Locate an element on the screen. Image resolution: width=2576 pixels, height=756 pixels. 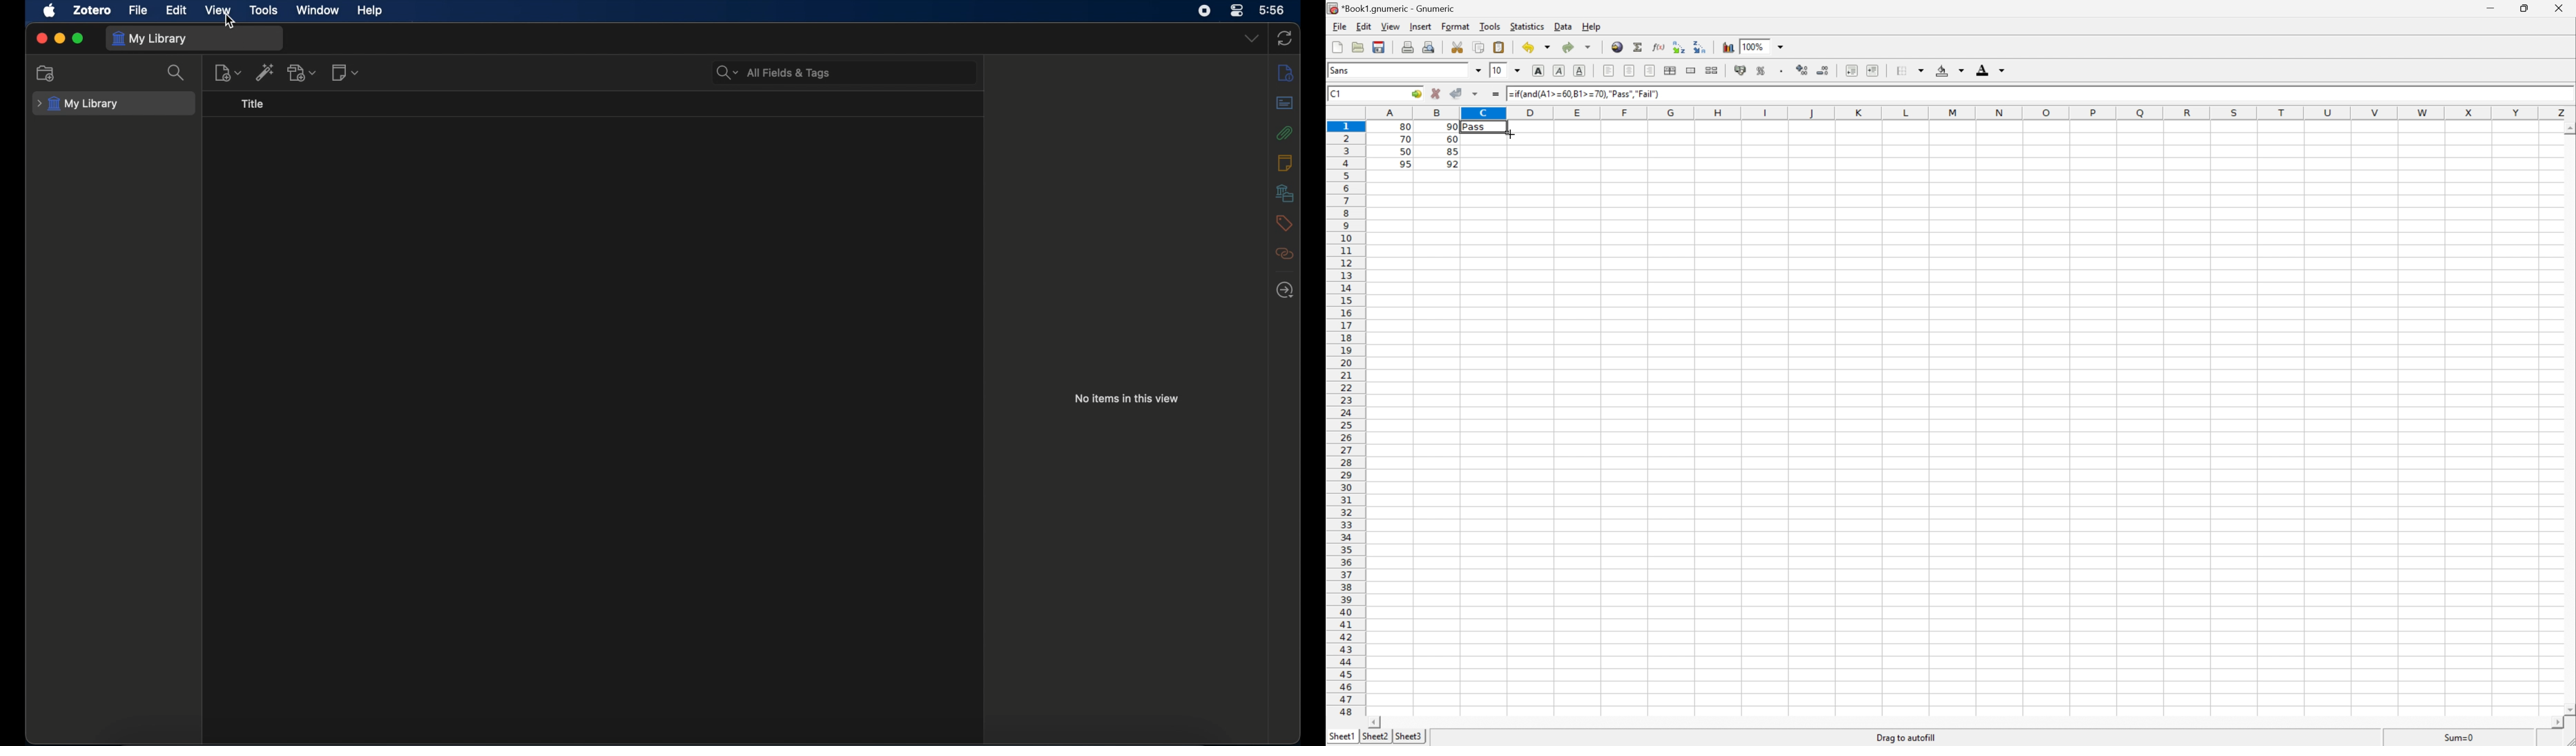
zotero is located at coordinates (91, 10).